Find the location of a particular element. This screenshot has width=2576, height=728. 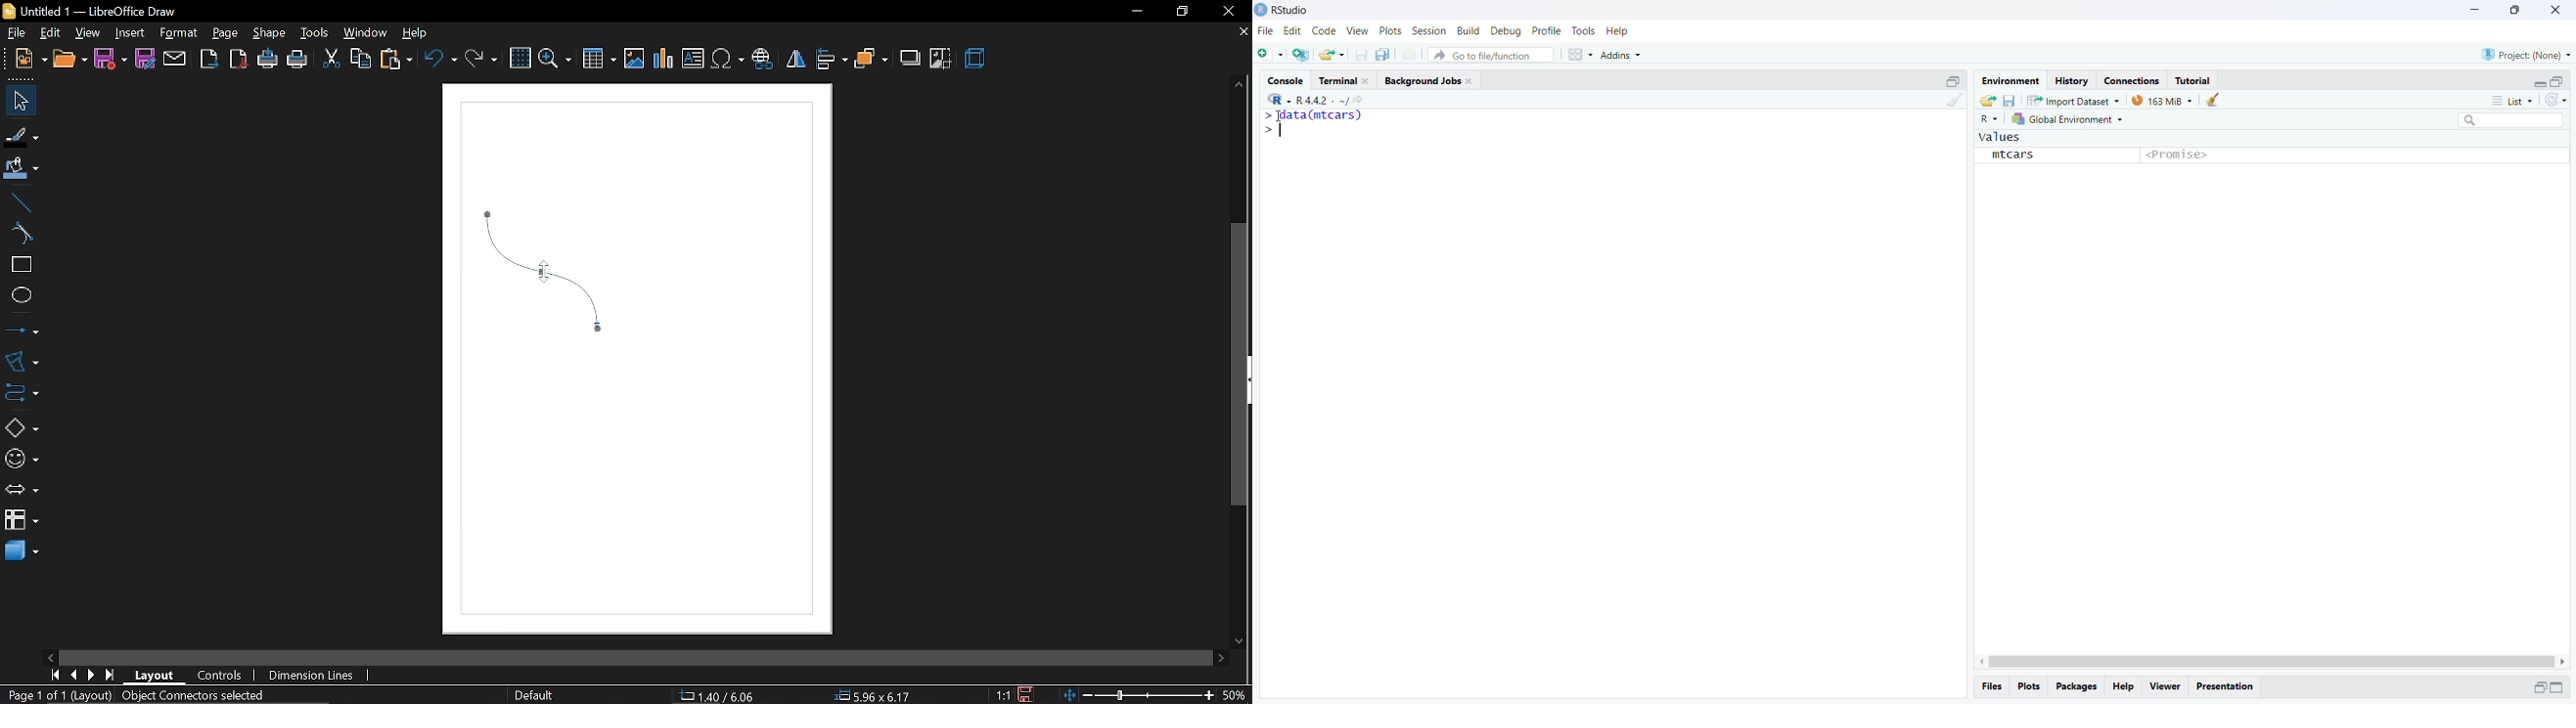

help is located at coordinates (415, 32).